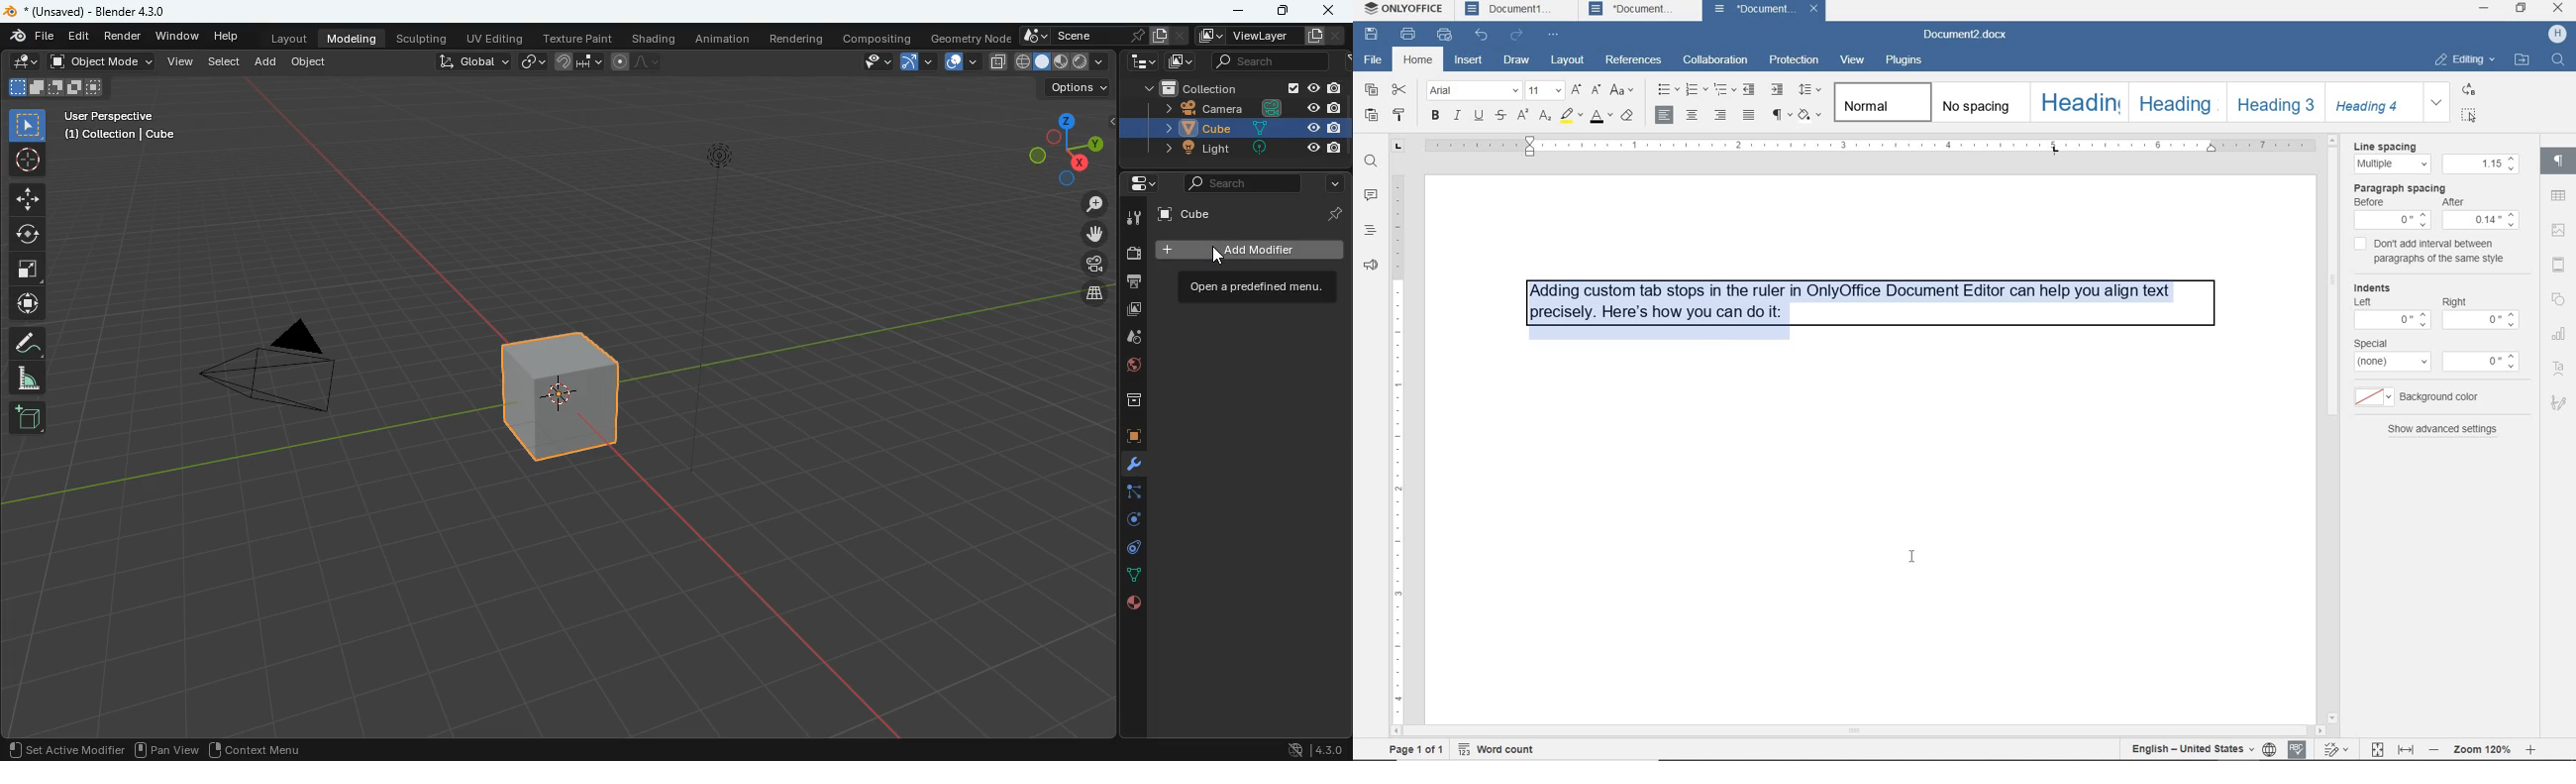 This screenshot has height=784, width=2576. I want to click on view, so click(1850, 60).